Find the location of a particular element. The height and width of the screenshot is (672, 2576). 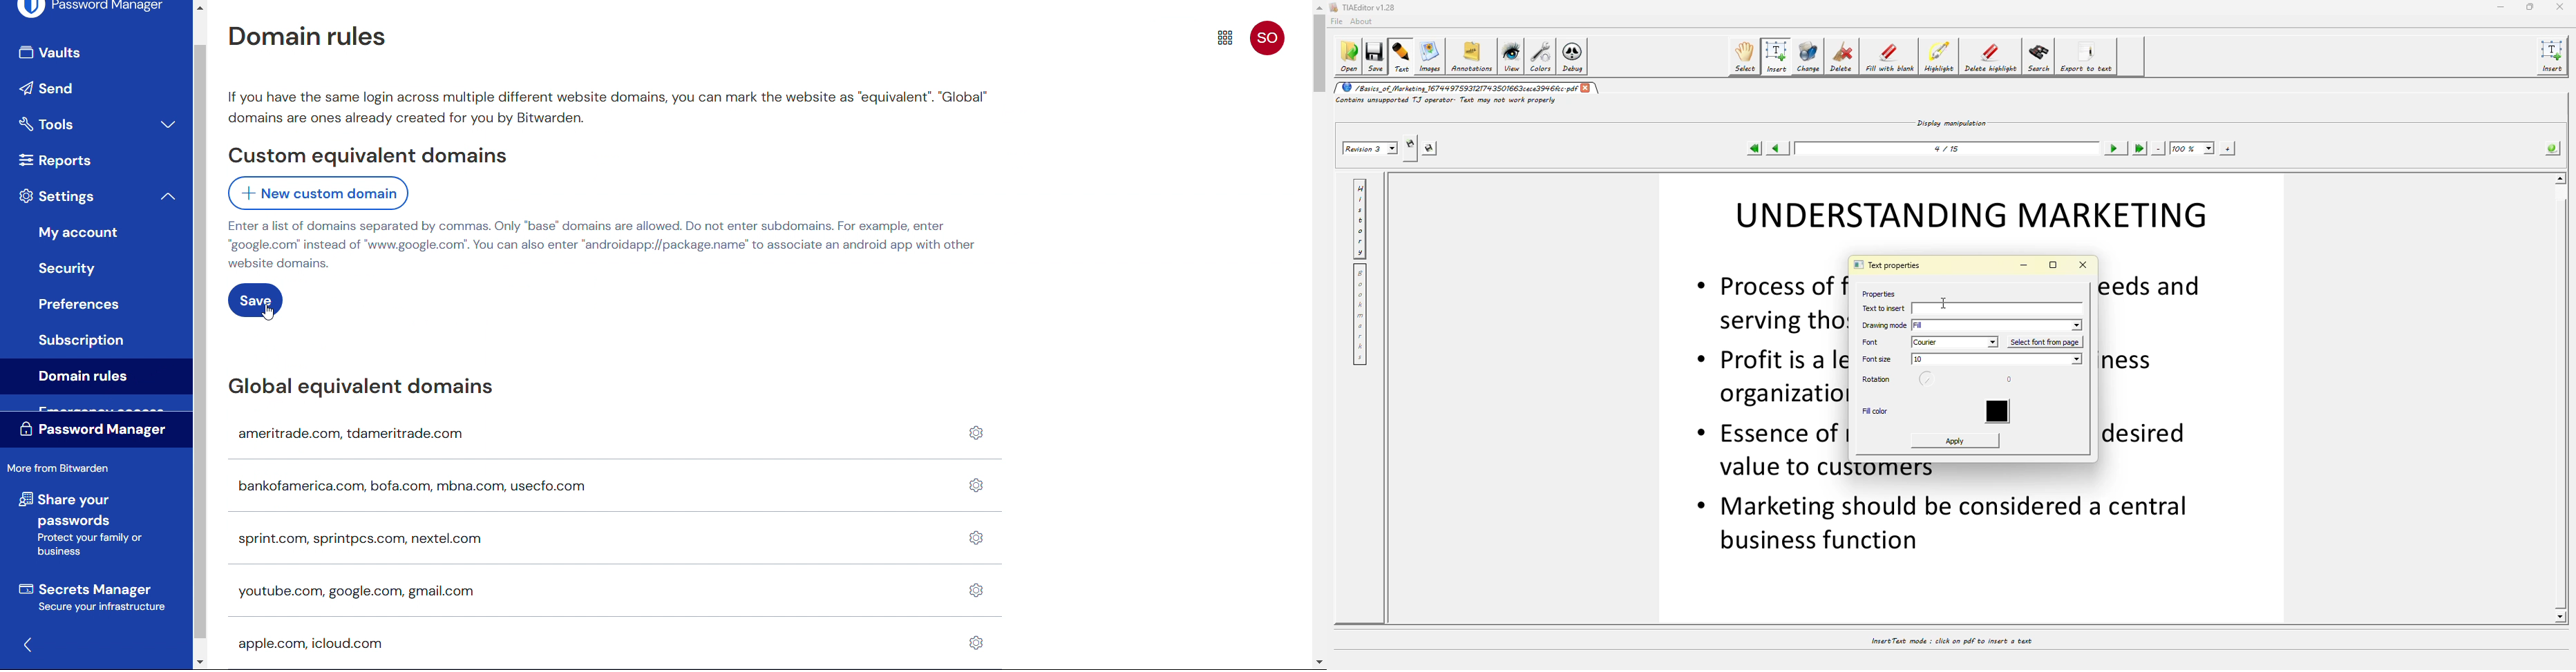

share your passwords Protect your family or business is located at coordinates (78, 526).